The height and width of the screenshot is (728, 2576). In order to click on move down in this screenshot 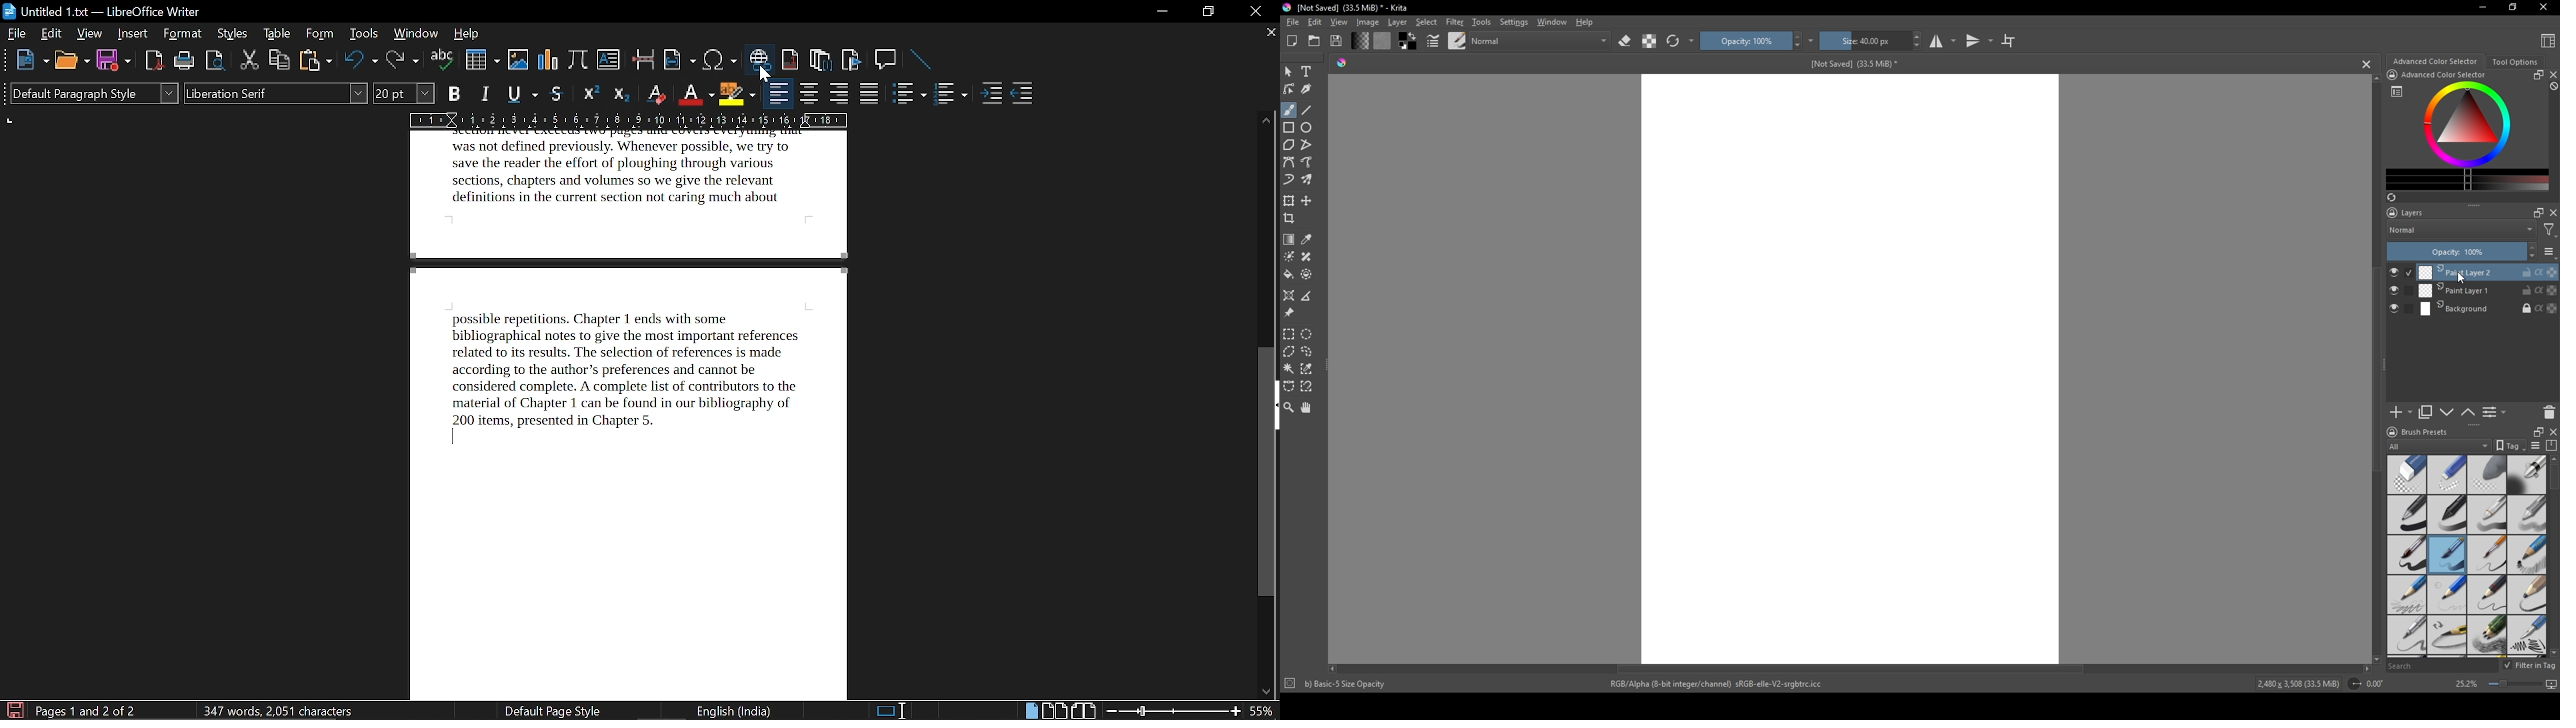, I will do `click(1267, 693)`.